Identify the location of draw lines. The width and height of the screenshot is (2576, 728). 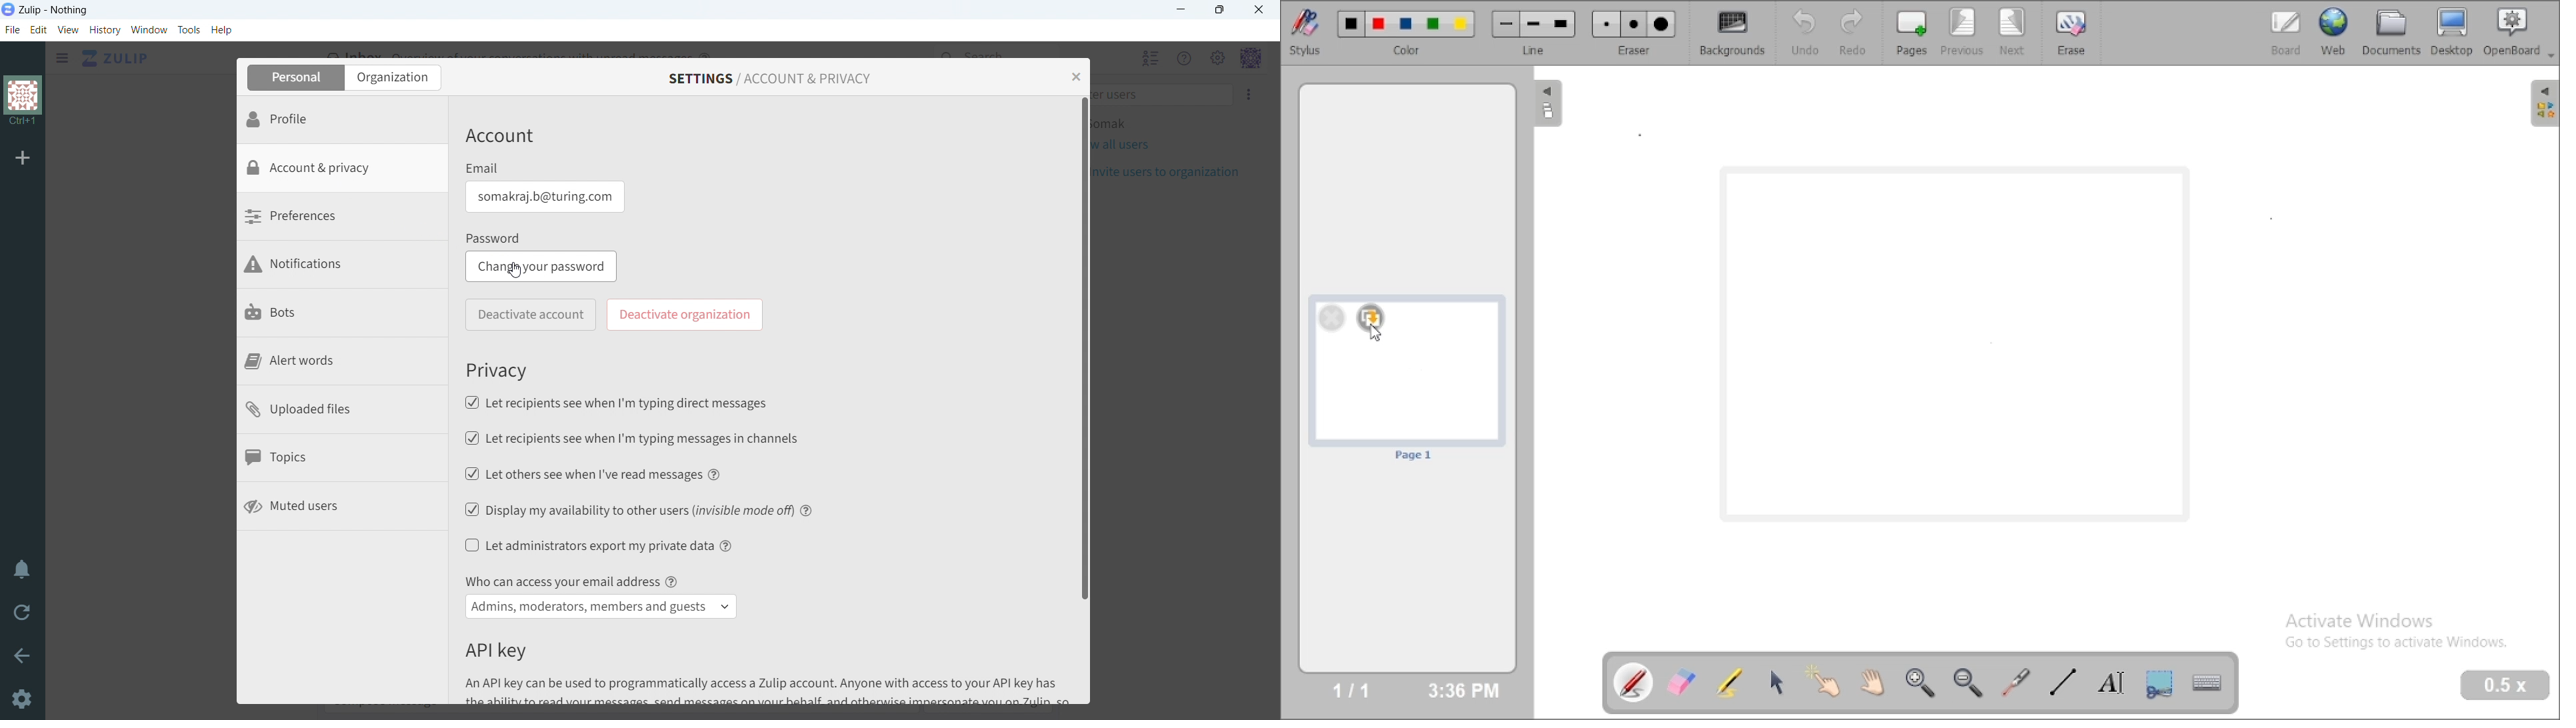
(2062, 681).